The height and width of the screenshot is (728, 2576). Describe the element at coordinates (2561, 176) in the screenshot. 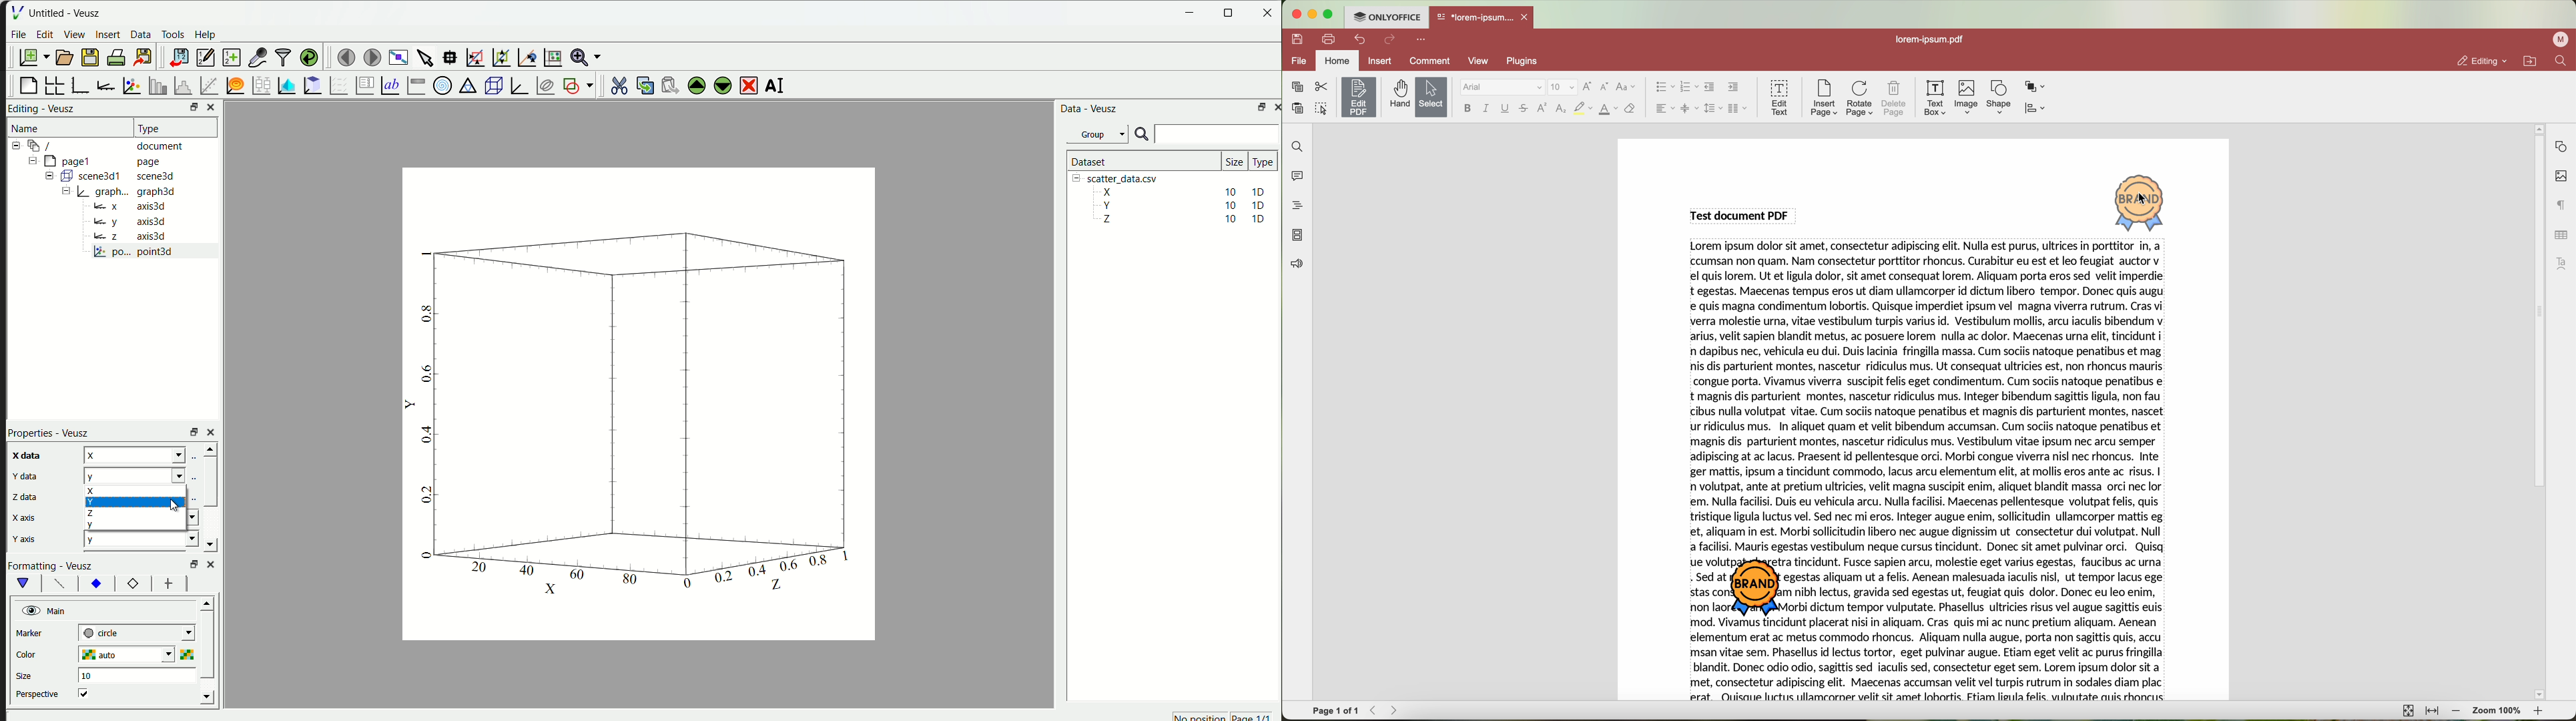

I see `image settings` at that location.